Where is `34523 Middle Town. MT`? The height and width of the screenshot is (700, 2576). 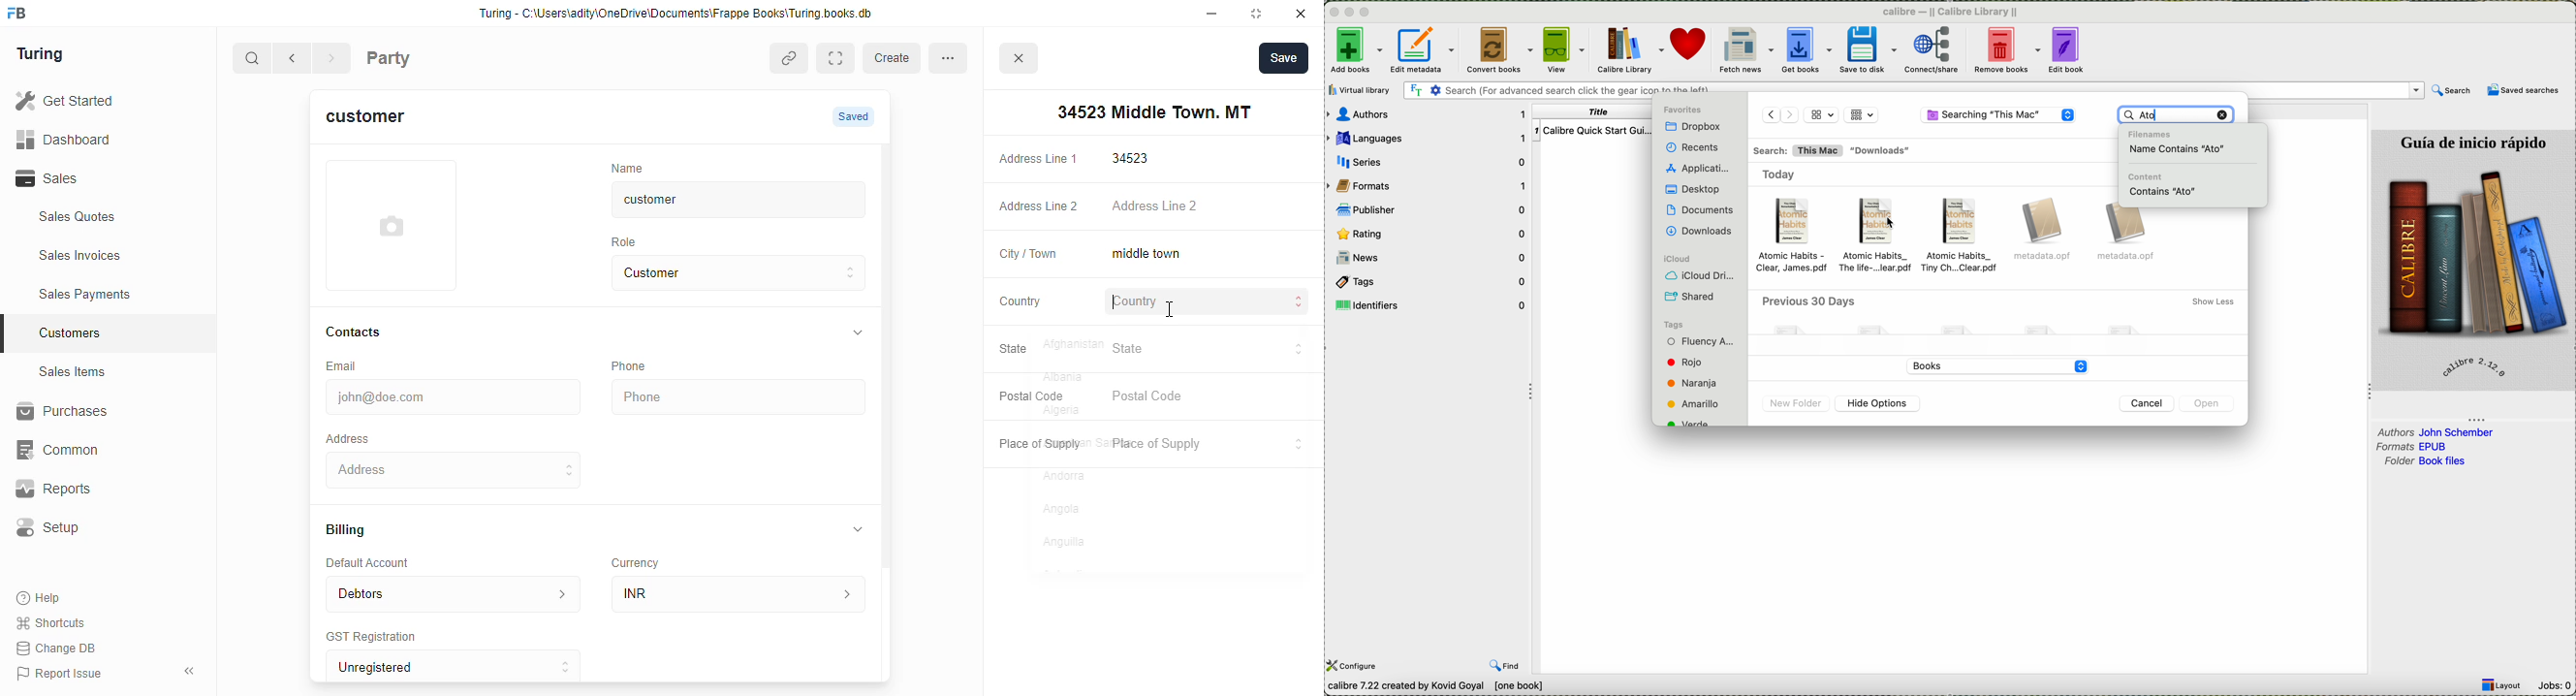 34523 Middle Town. MT is located at coordinates (1150, 112).